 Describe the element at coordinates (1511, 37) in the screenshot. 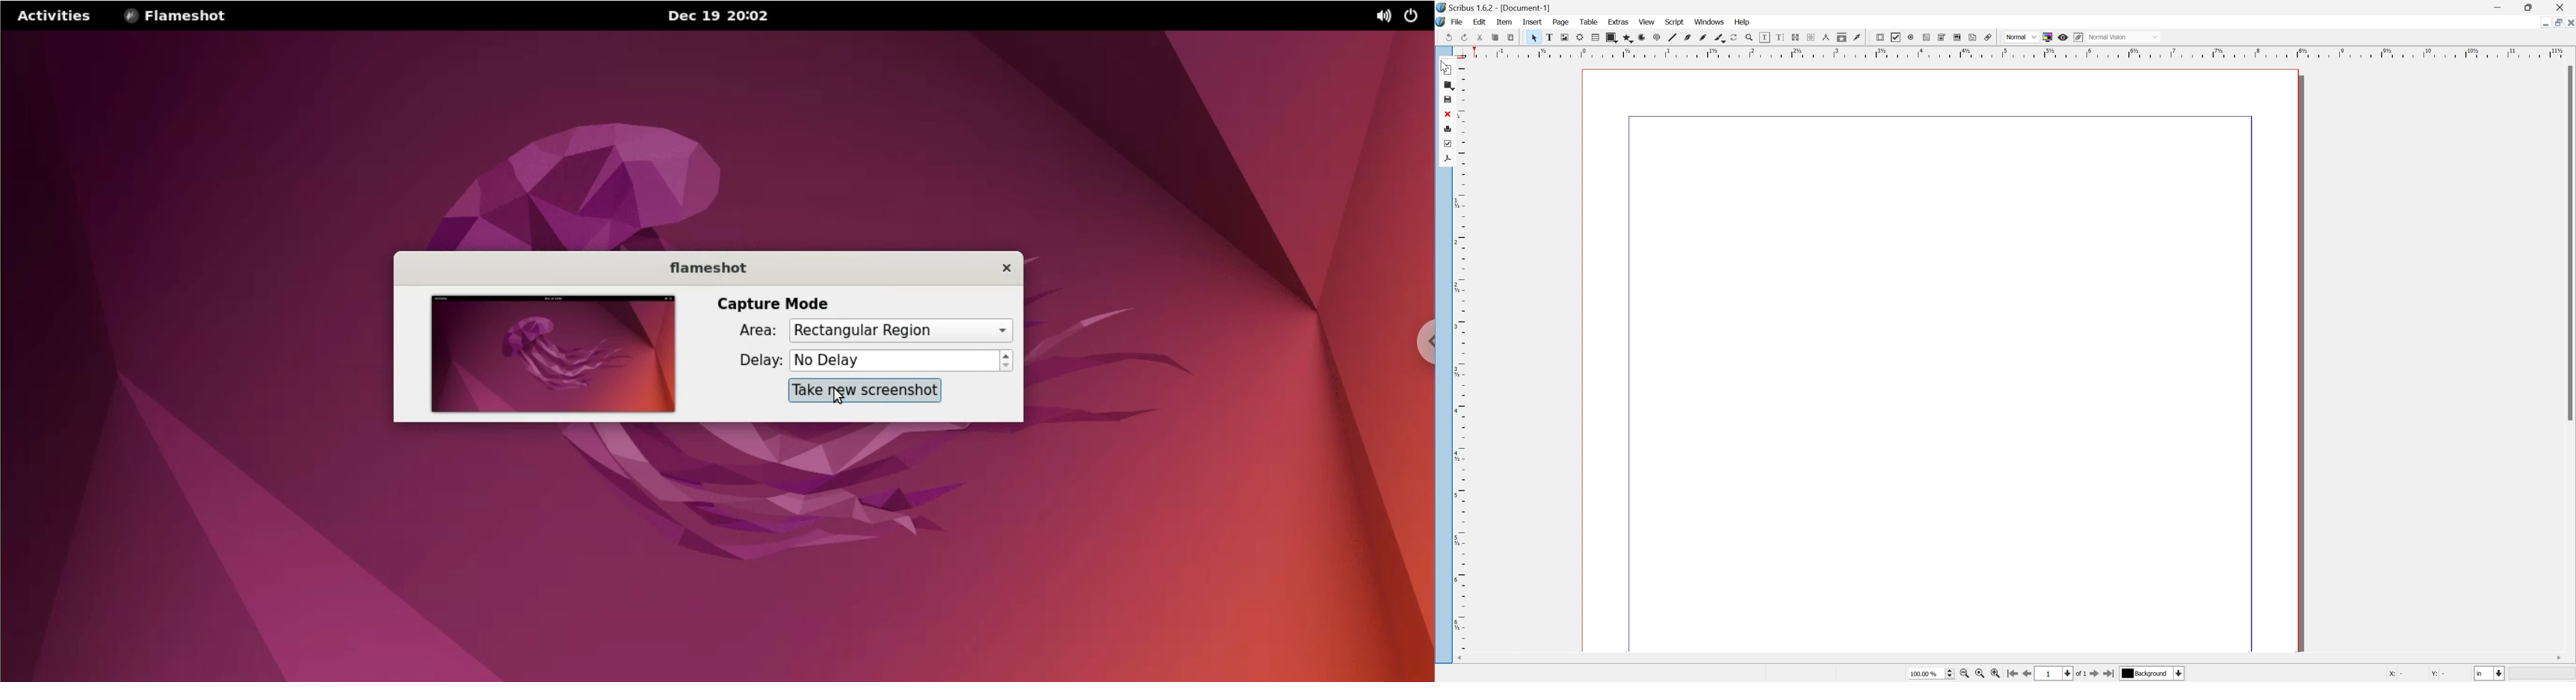

I see `print` at that location.